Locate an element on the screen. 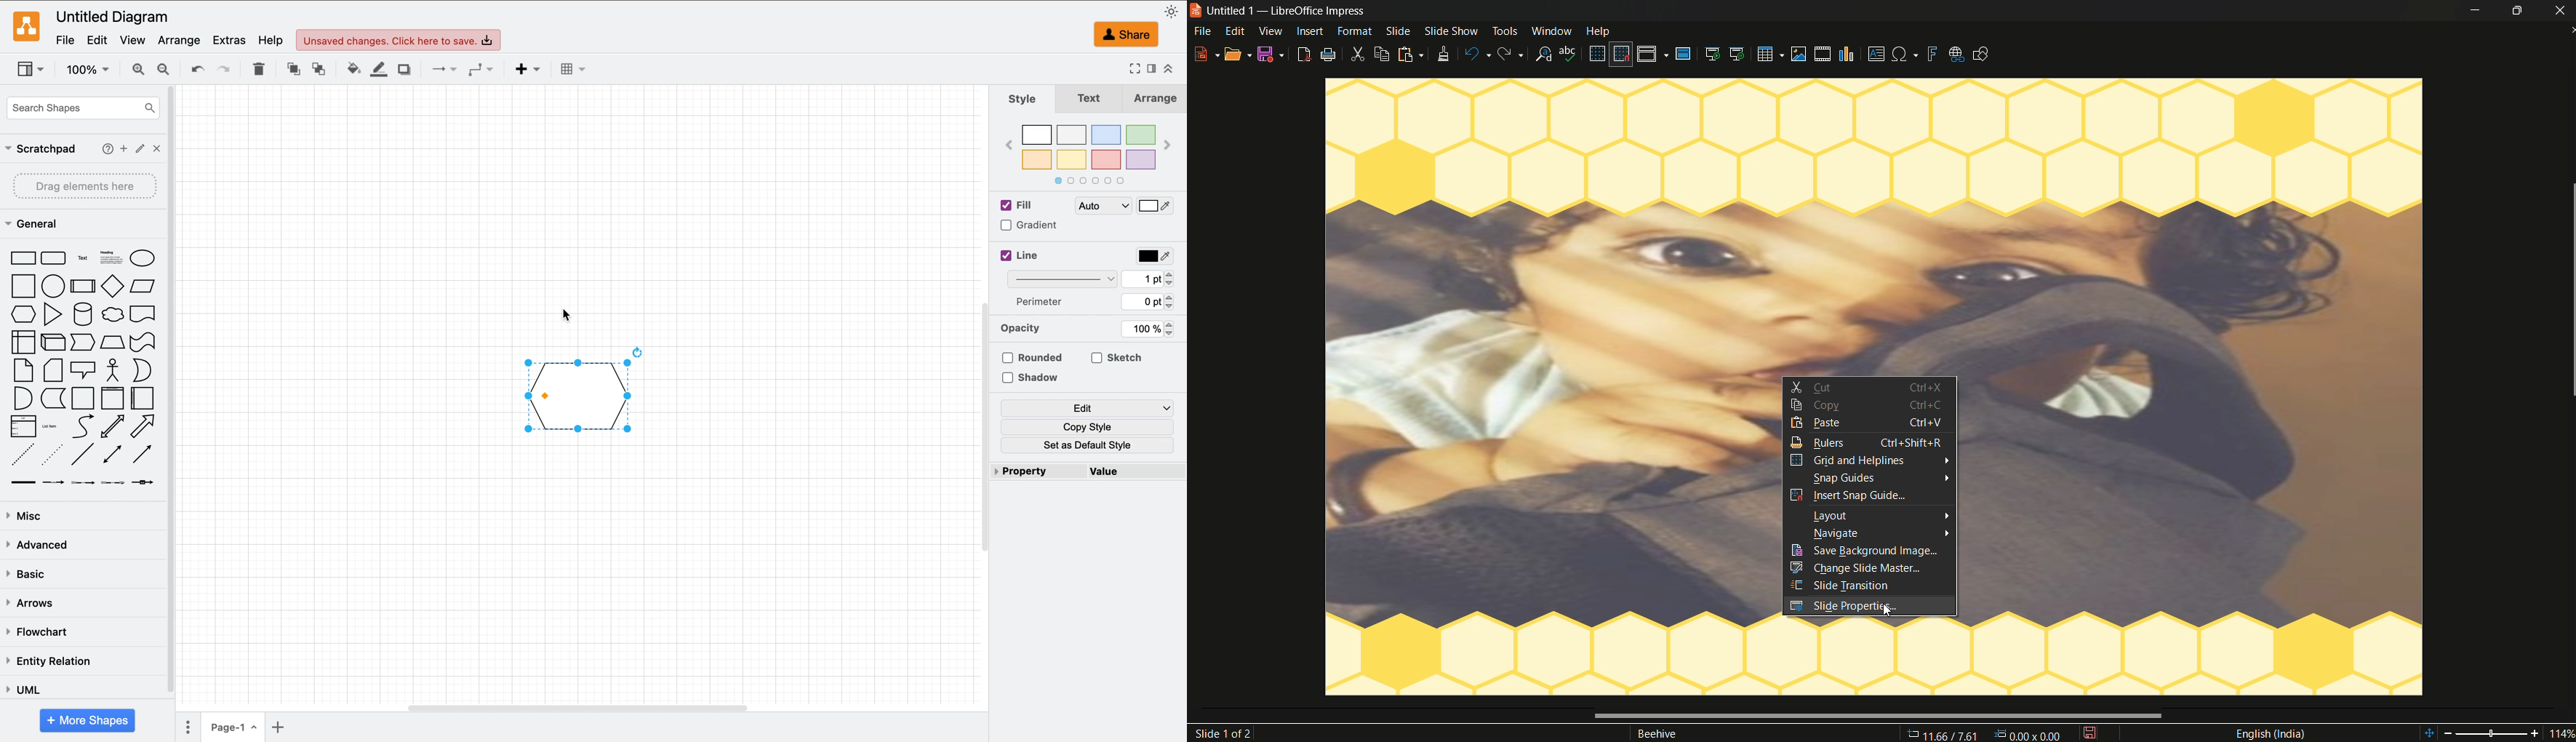 The image size is (2576, 756). page vertical scroll bar is located at coordinates (977, 427).